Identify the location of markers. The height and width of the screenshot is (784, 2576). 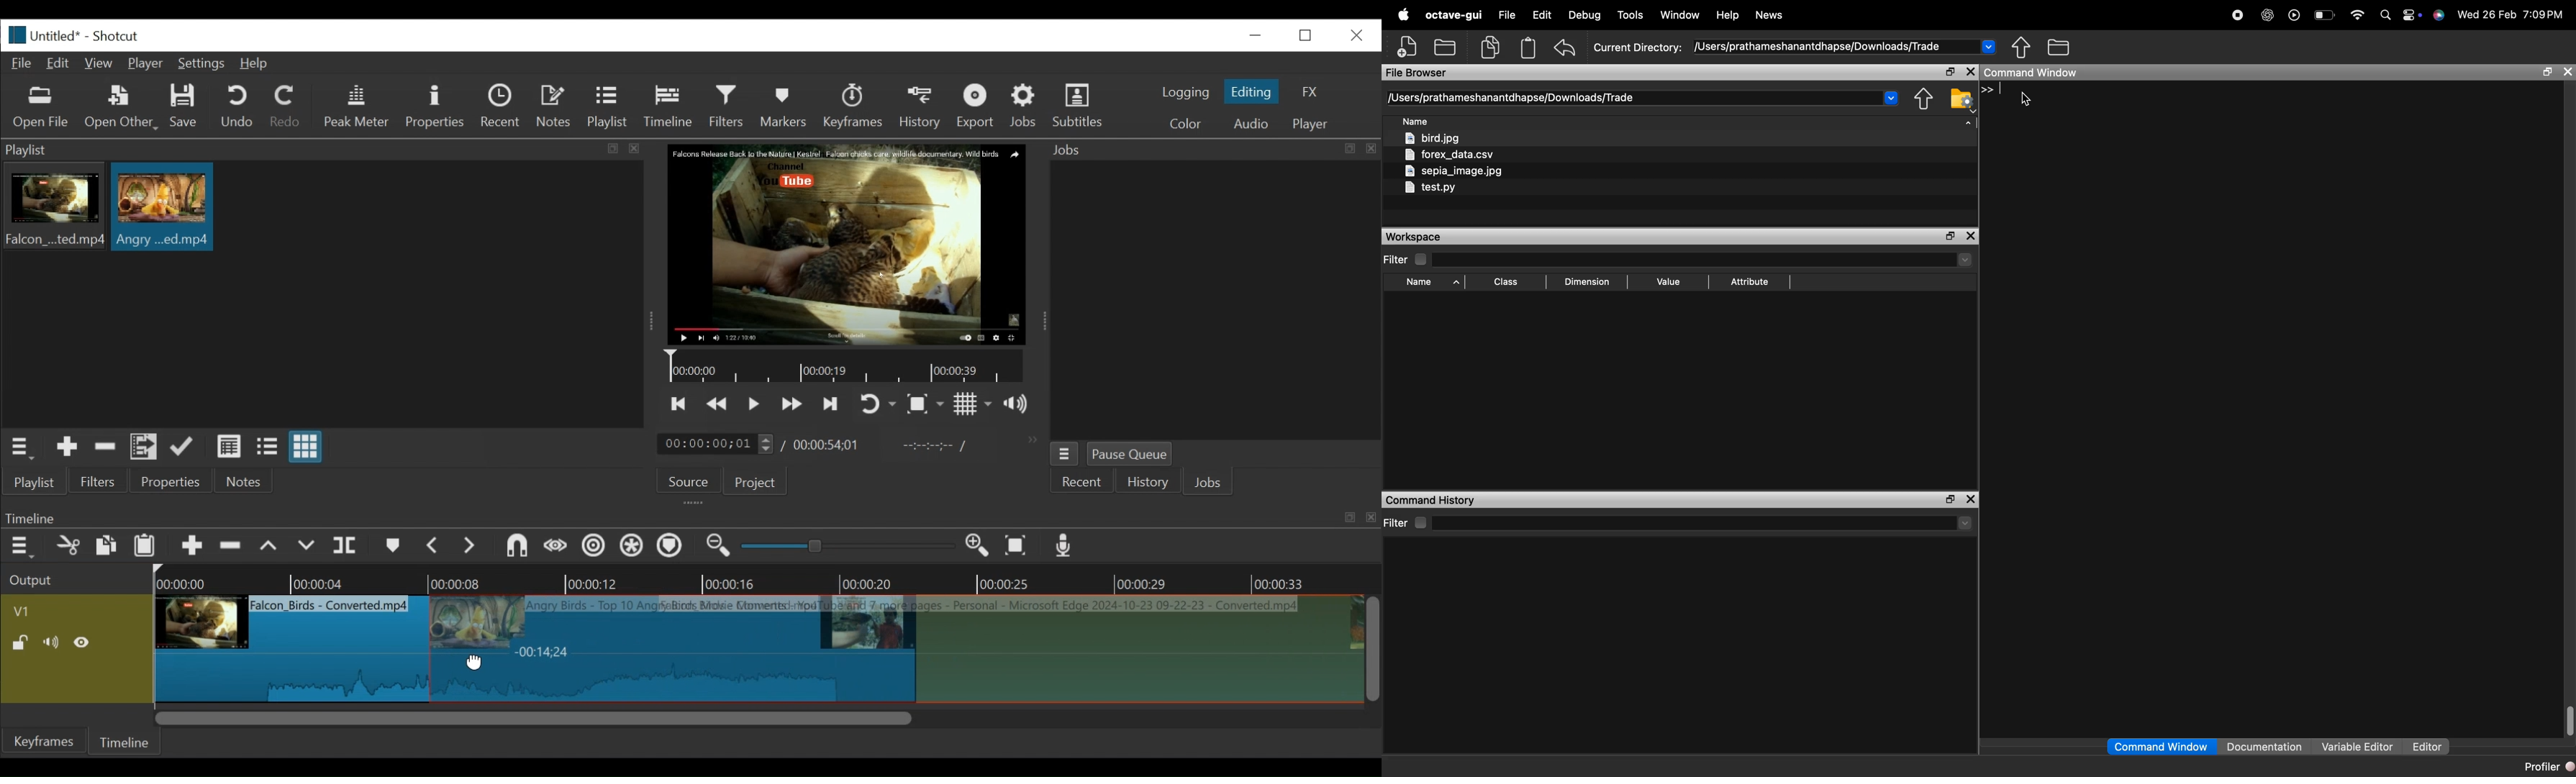
(392, 549).